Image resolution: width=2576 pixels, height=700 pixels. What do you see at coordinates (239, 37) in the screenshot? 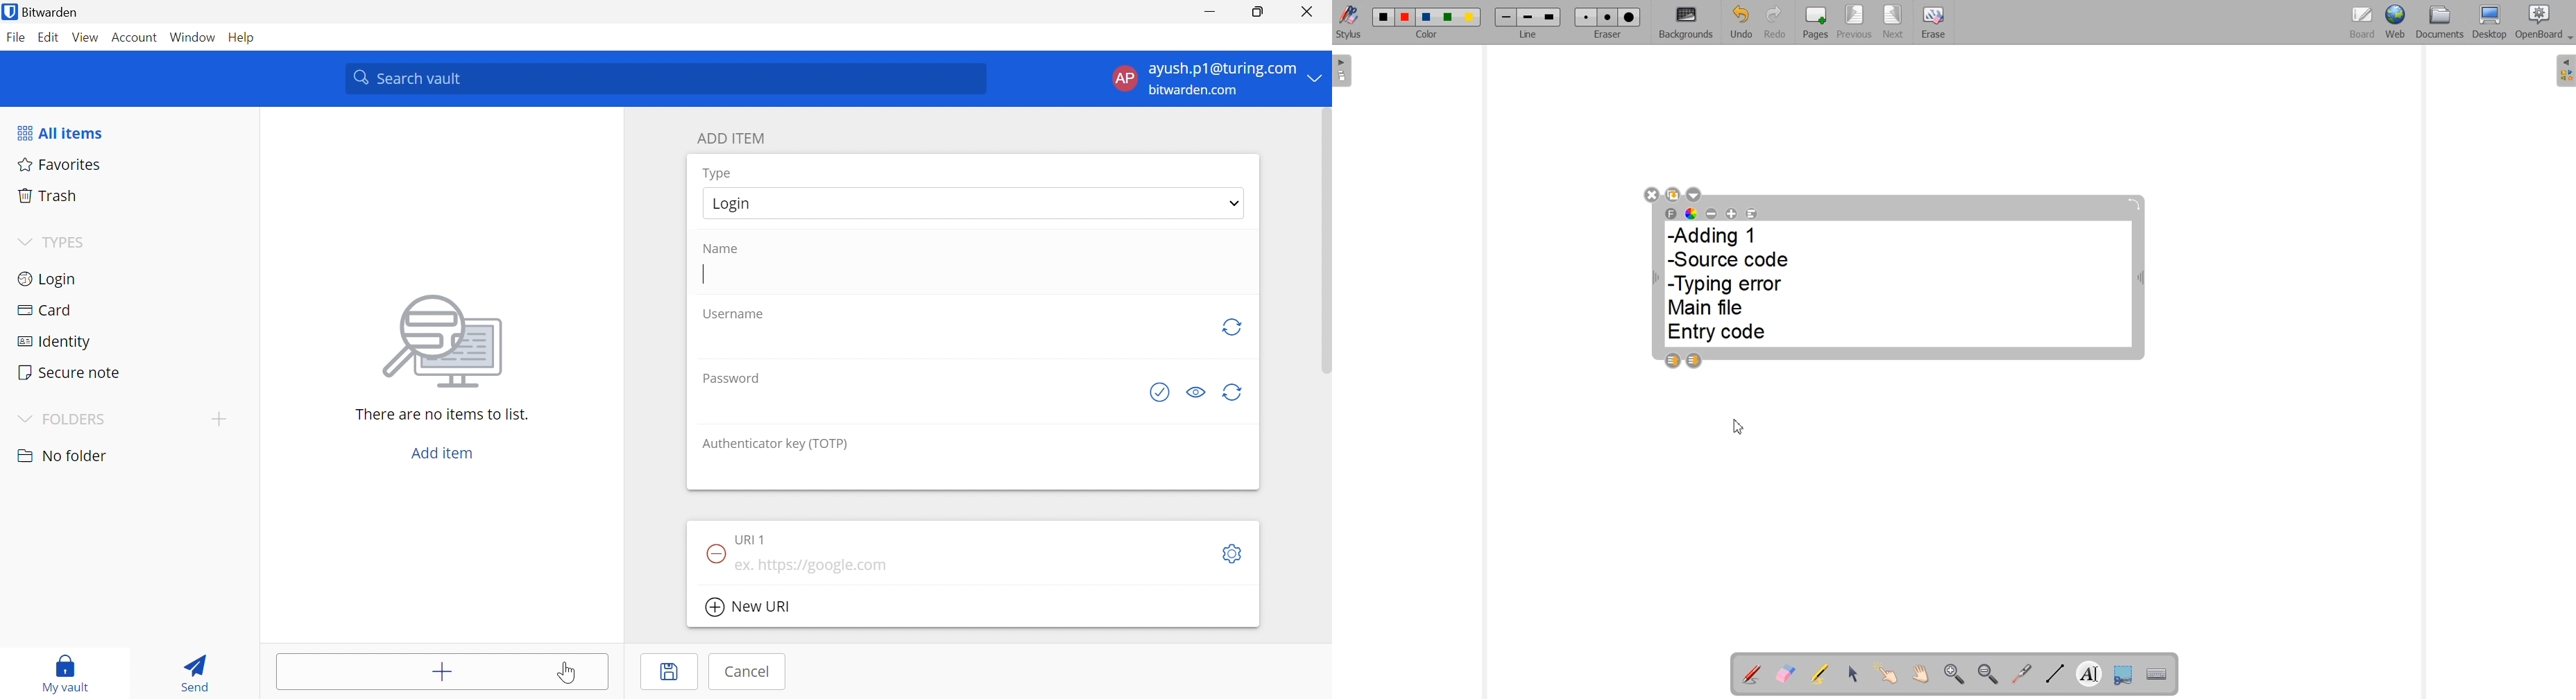
I see `Help` at bounding box center [239, 37].